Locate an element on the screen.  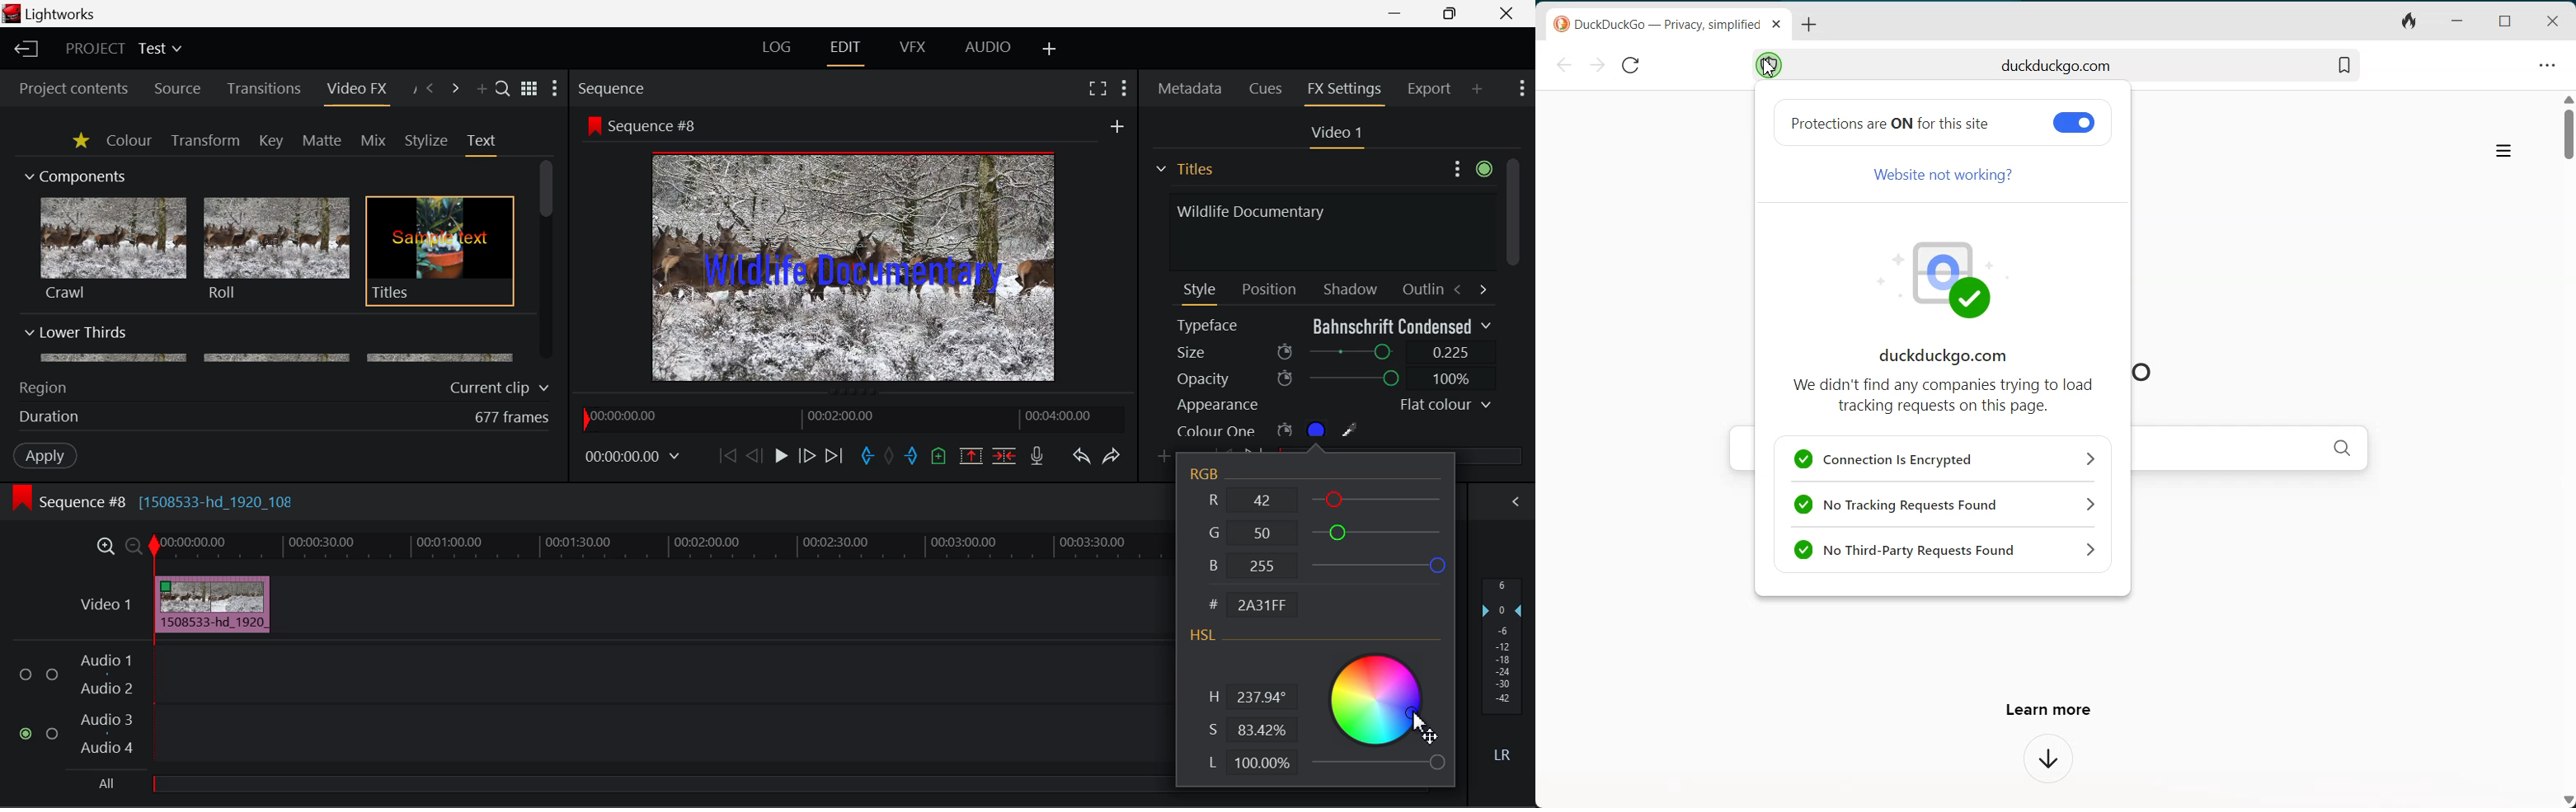
Text Input Field is located at coordinates (1328, 230).